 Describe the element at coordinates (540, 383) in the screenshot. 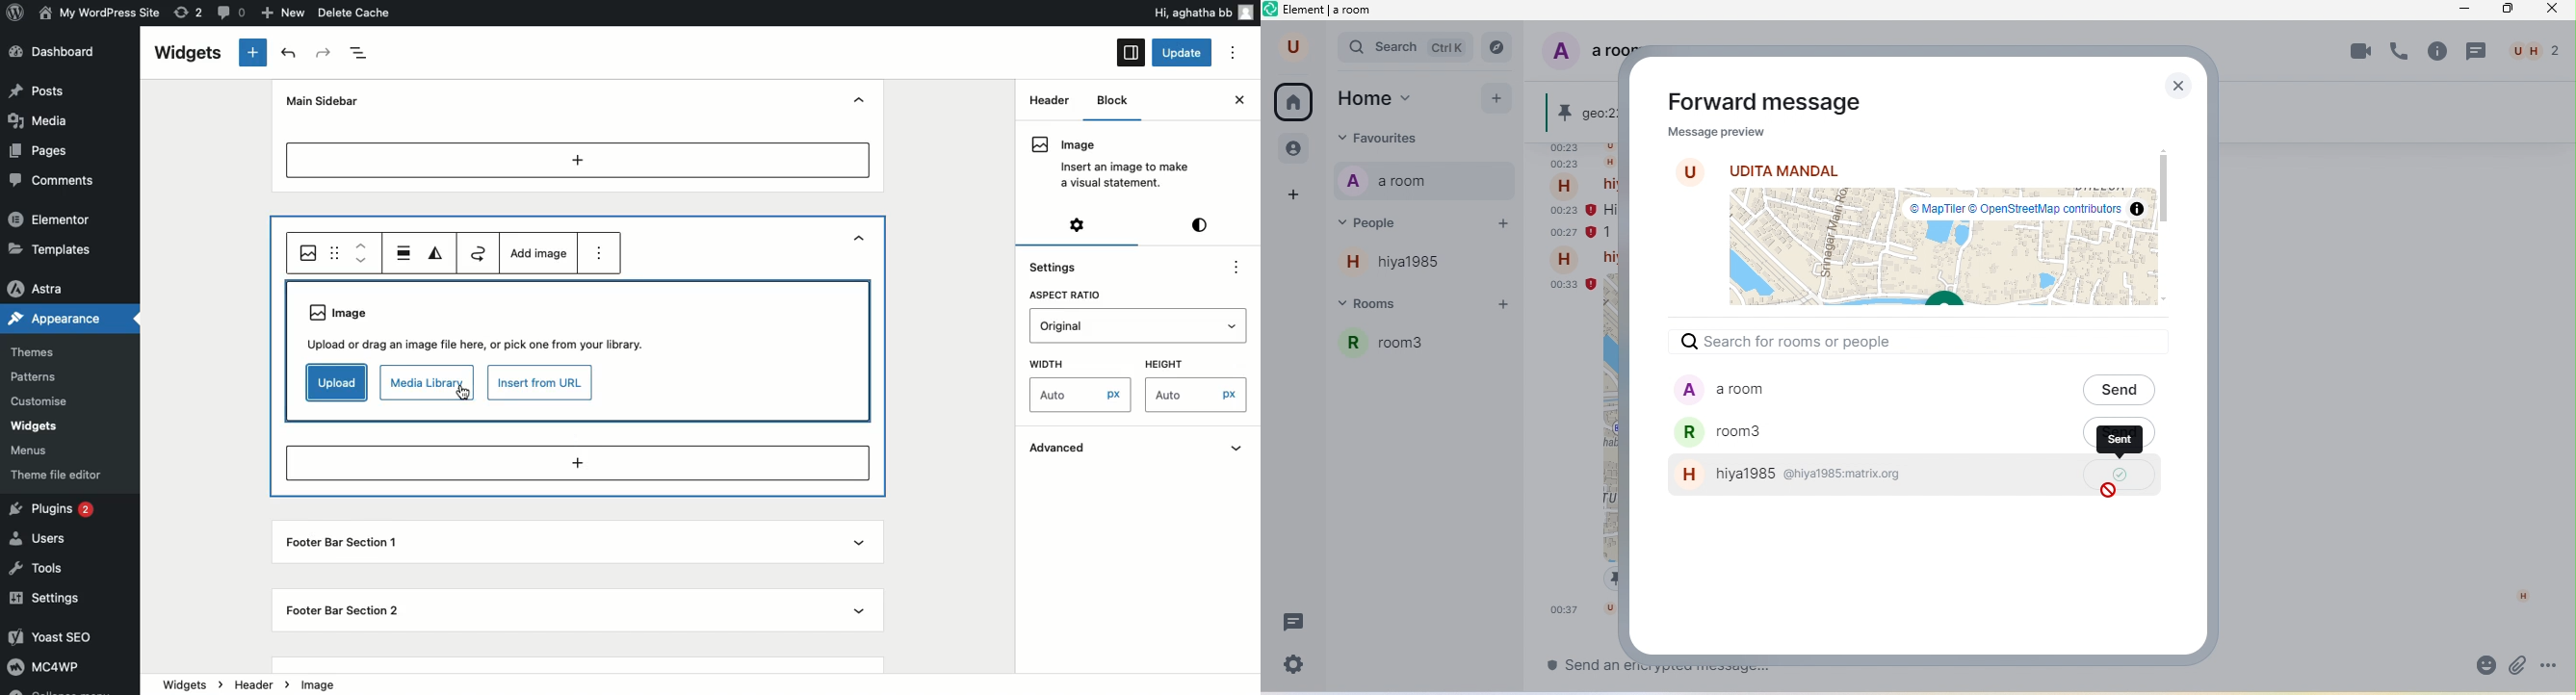

I see `Insert from URL` at that location.